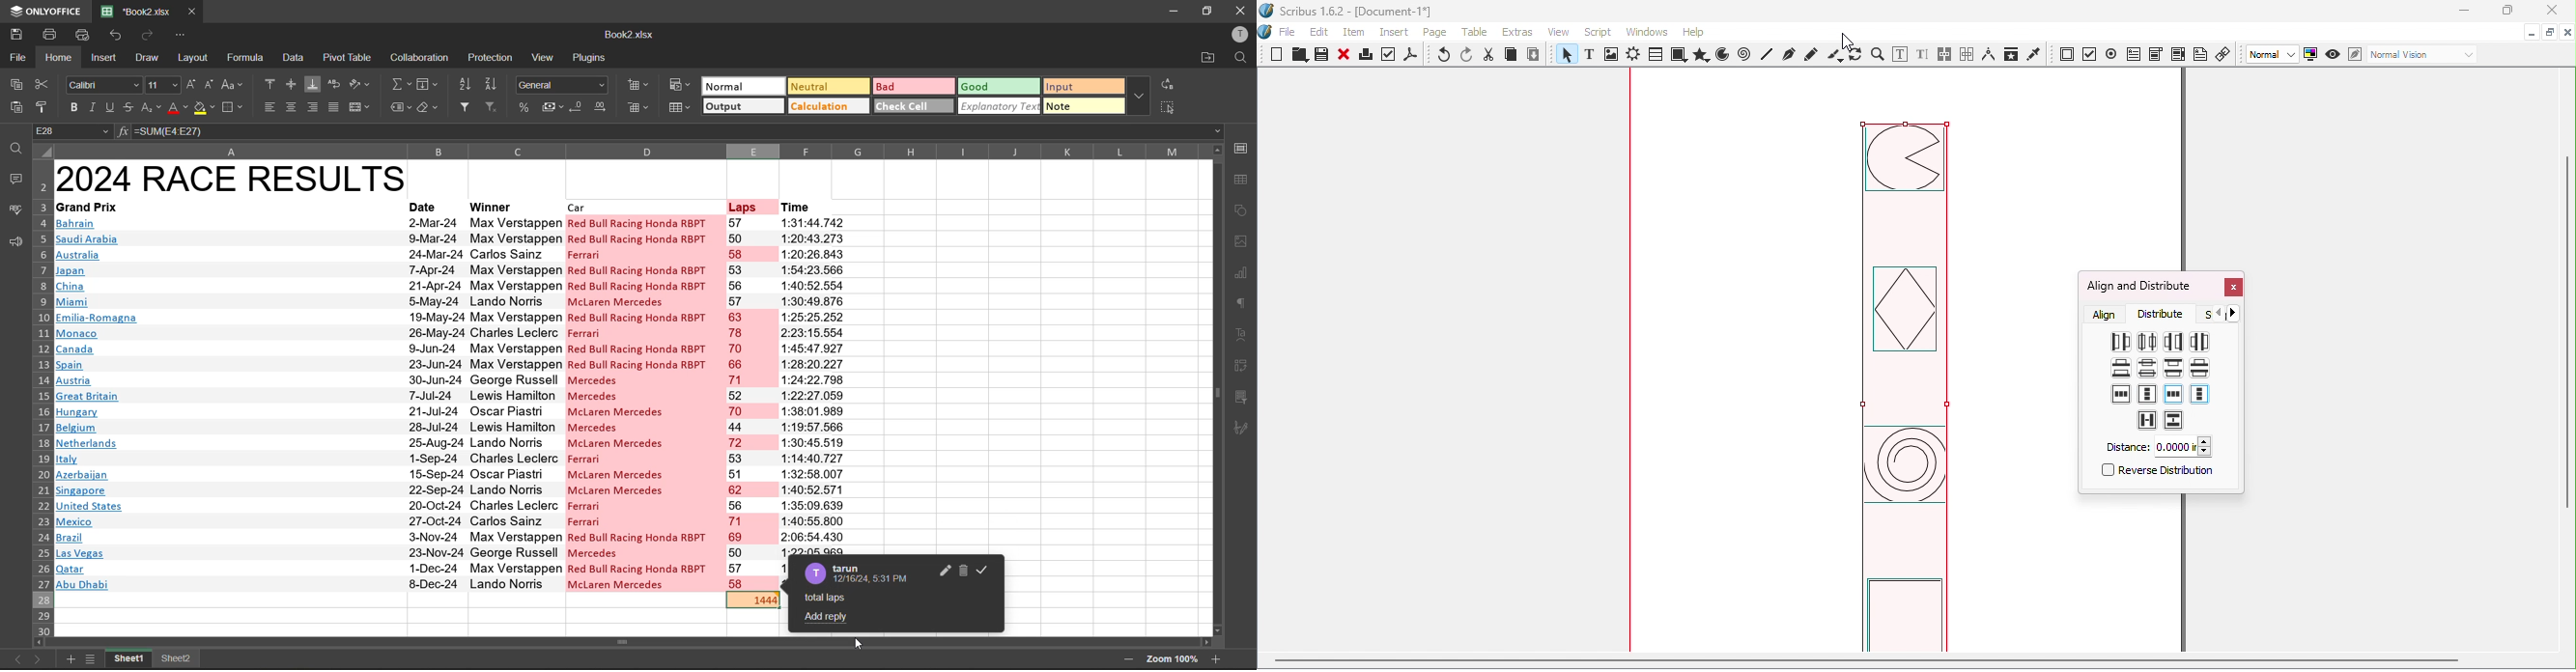 Image resolution: width=2576 pixels, height=672 pixels. I want to click on strikethrough, so click(130, 108).